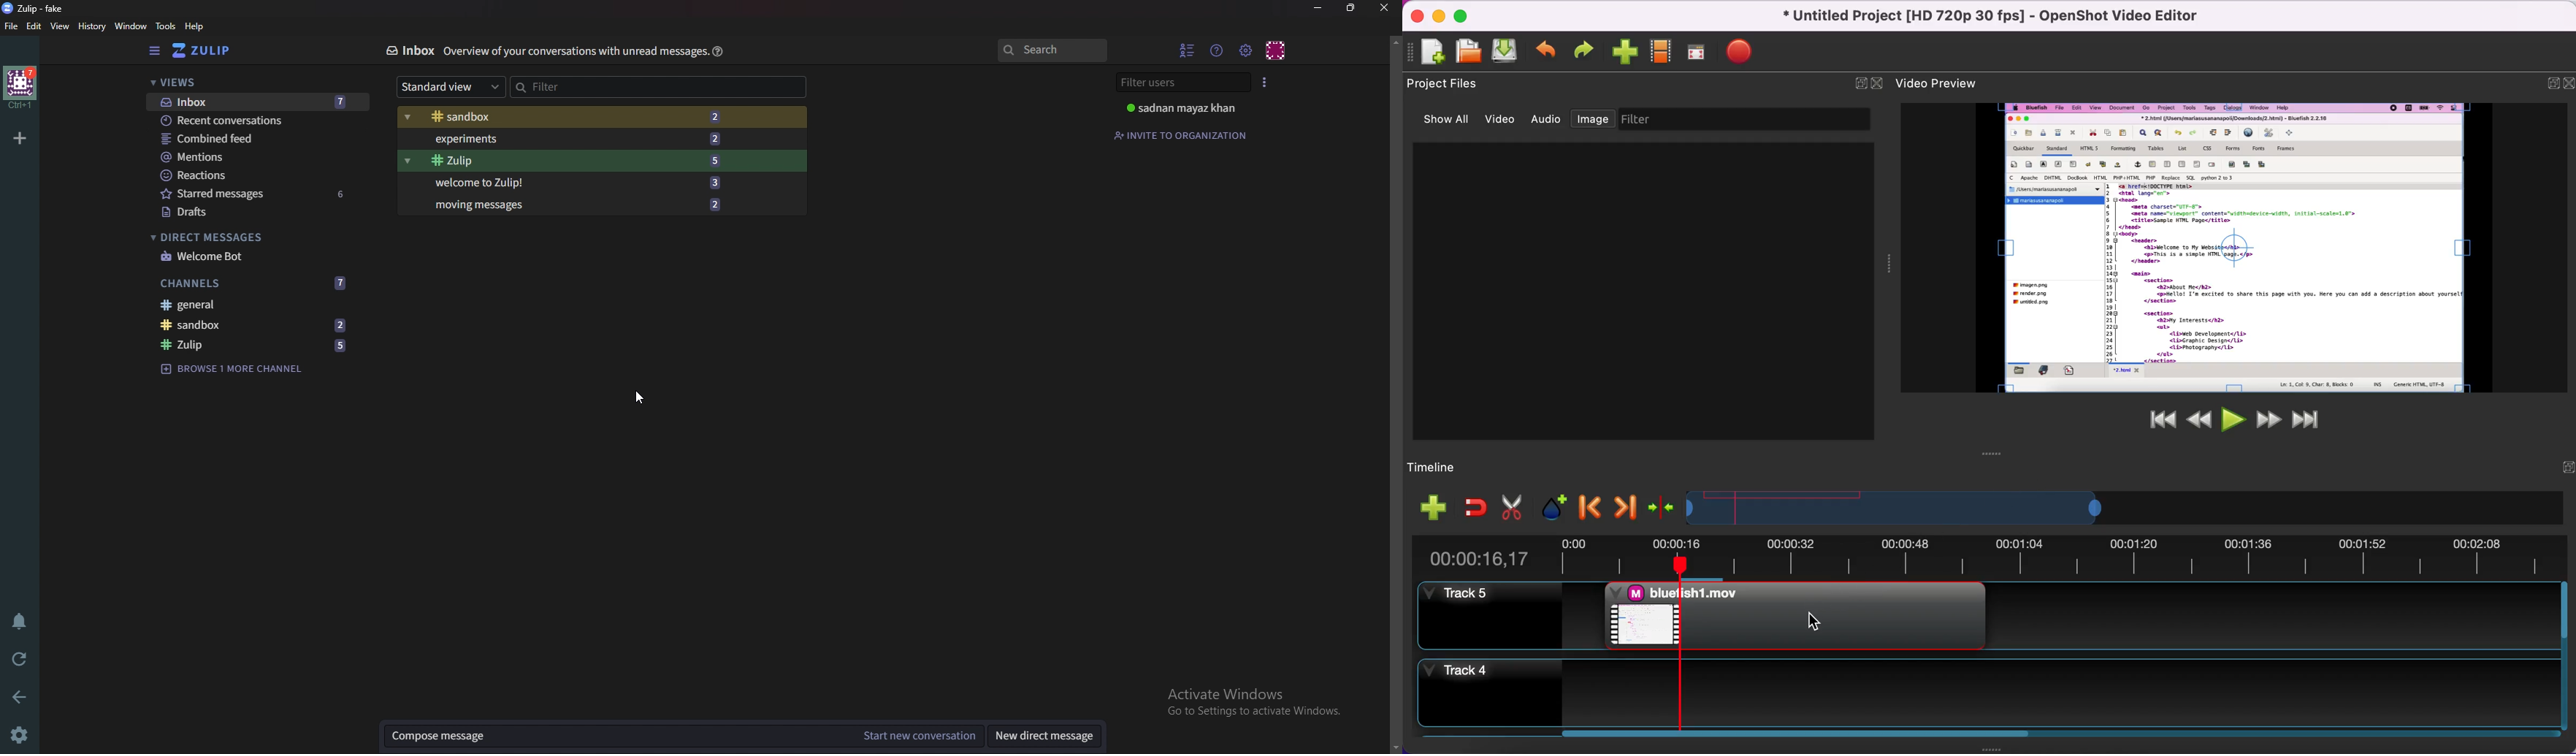 The height and width of the screenshot is (756, 2576). What do you see at coordinates (1277, 50) in the screenshot?
I see `personal menu` at bounding box center [1277, 50].